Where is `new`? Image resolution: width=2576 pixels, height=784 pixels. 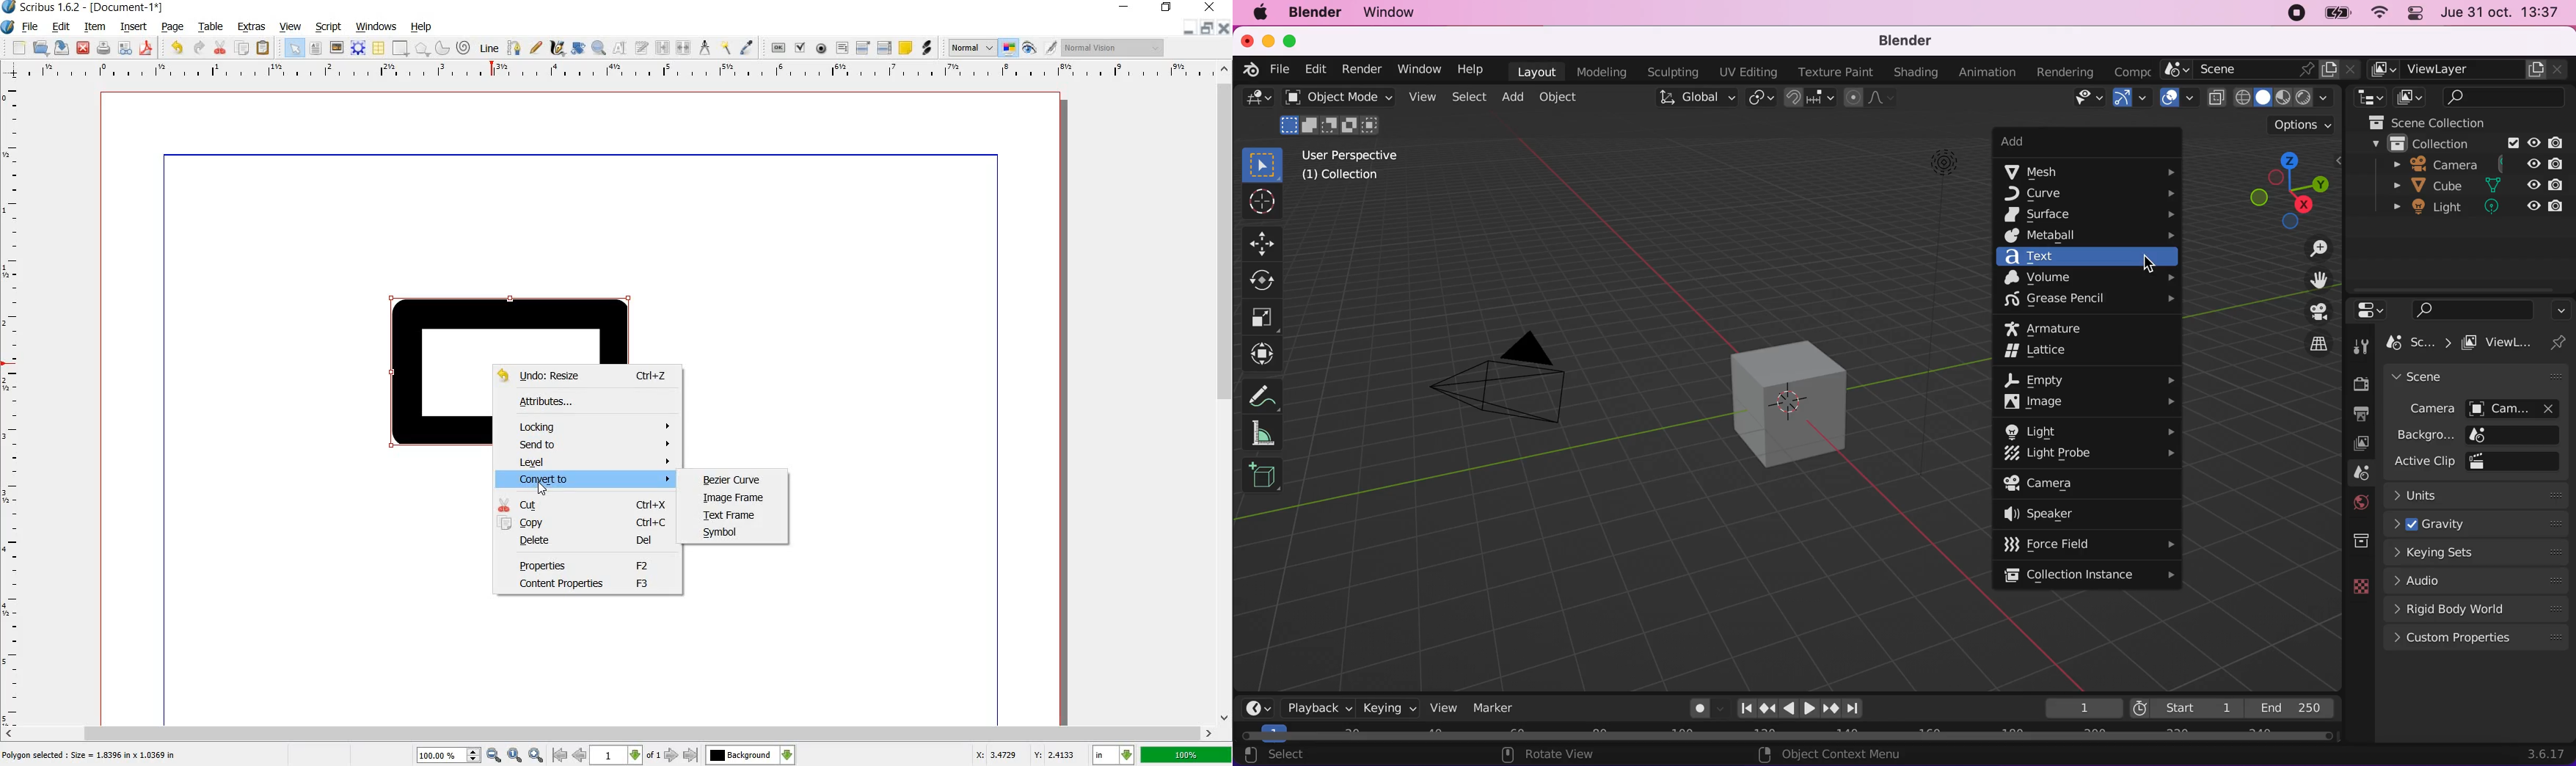
new is located at coordinates (18, 48).